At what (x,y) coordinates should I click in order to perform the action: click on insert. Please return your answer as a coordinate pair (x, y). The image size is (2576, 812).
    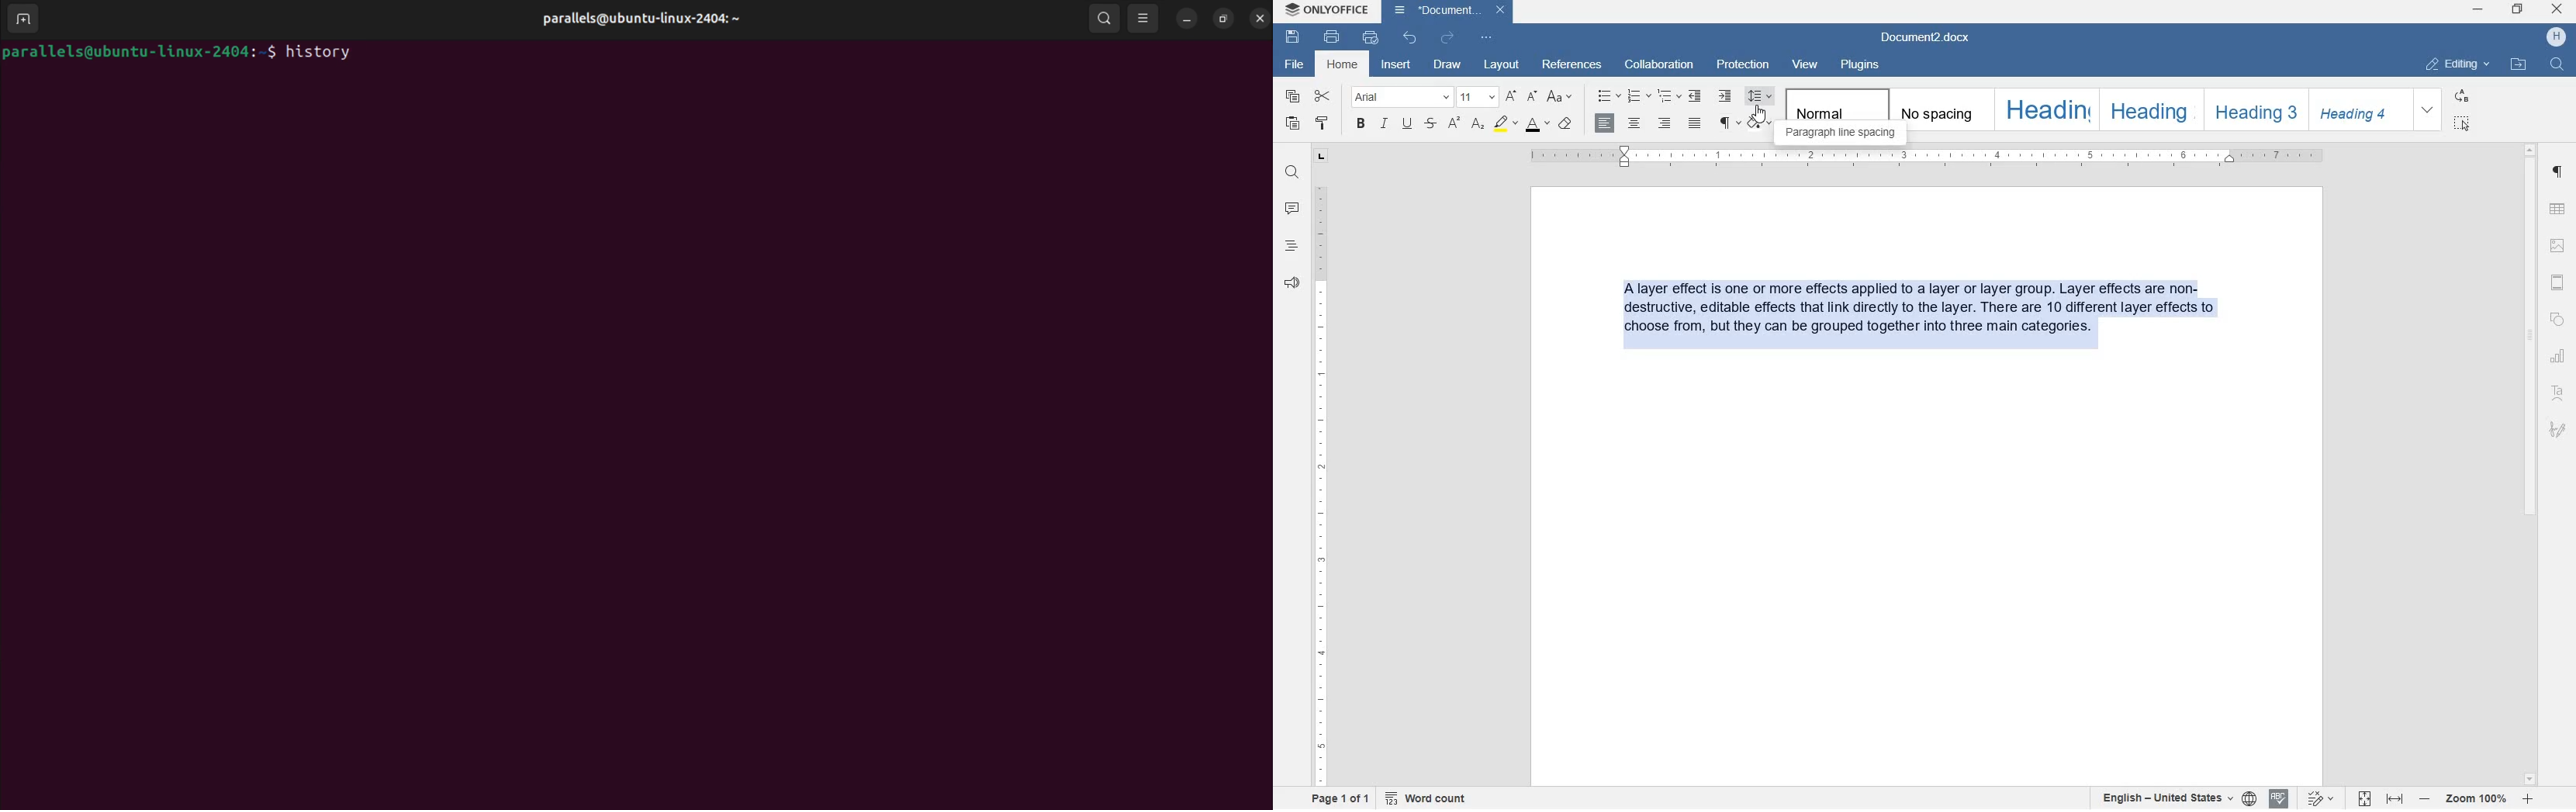
    Looking at the image, I should click on (1397, 64).